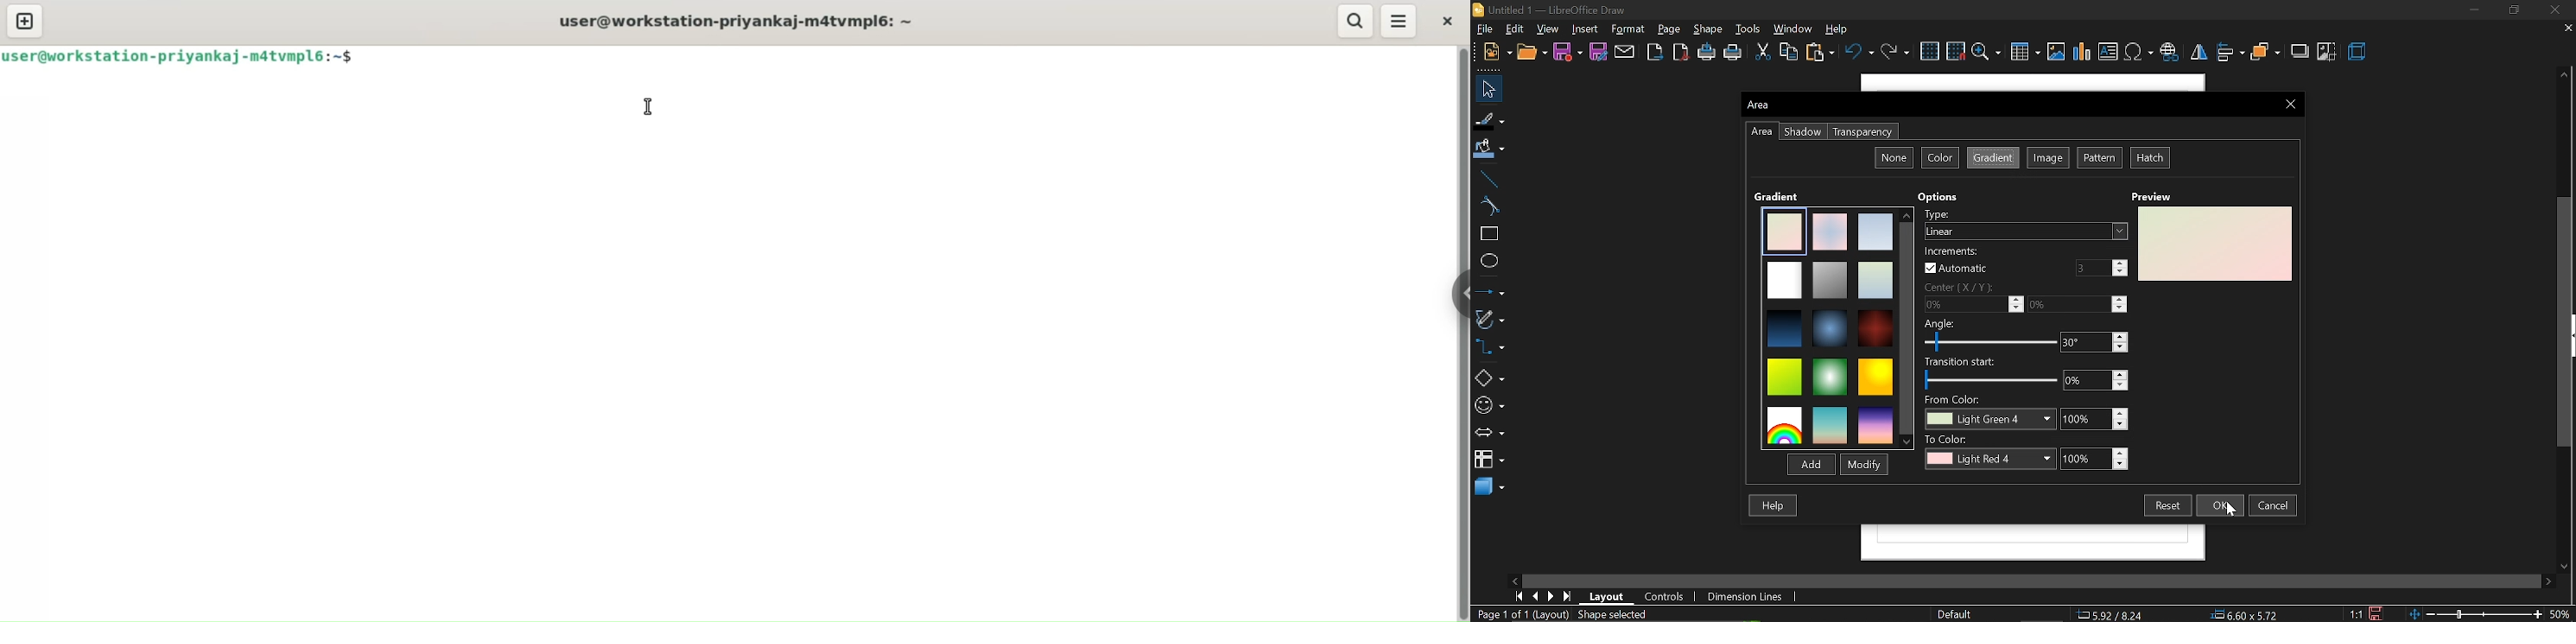 Image resolution: width=2576 pixels, height=644 pixels. Describe the element at coordinates (1761, 53) in the screenshot. I see `cut ` at that location.